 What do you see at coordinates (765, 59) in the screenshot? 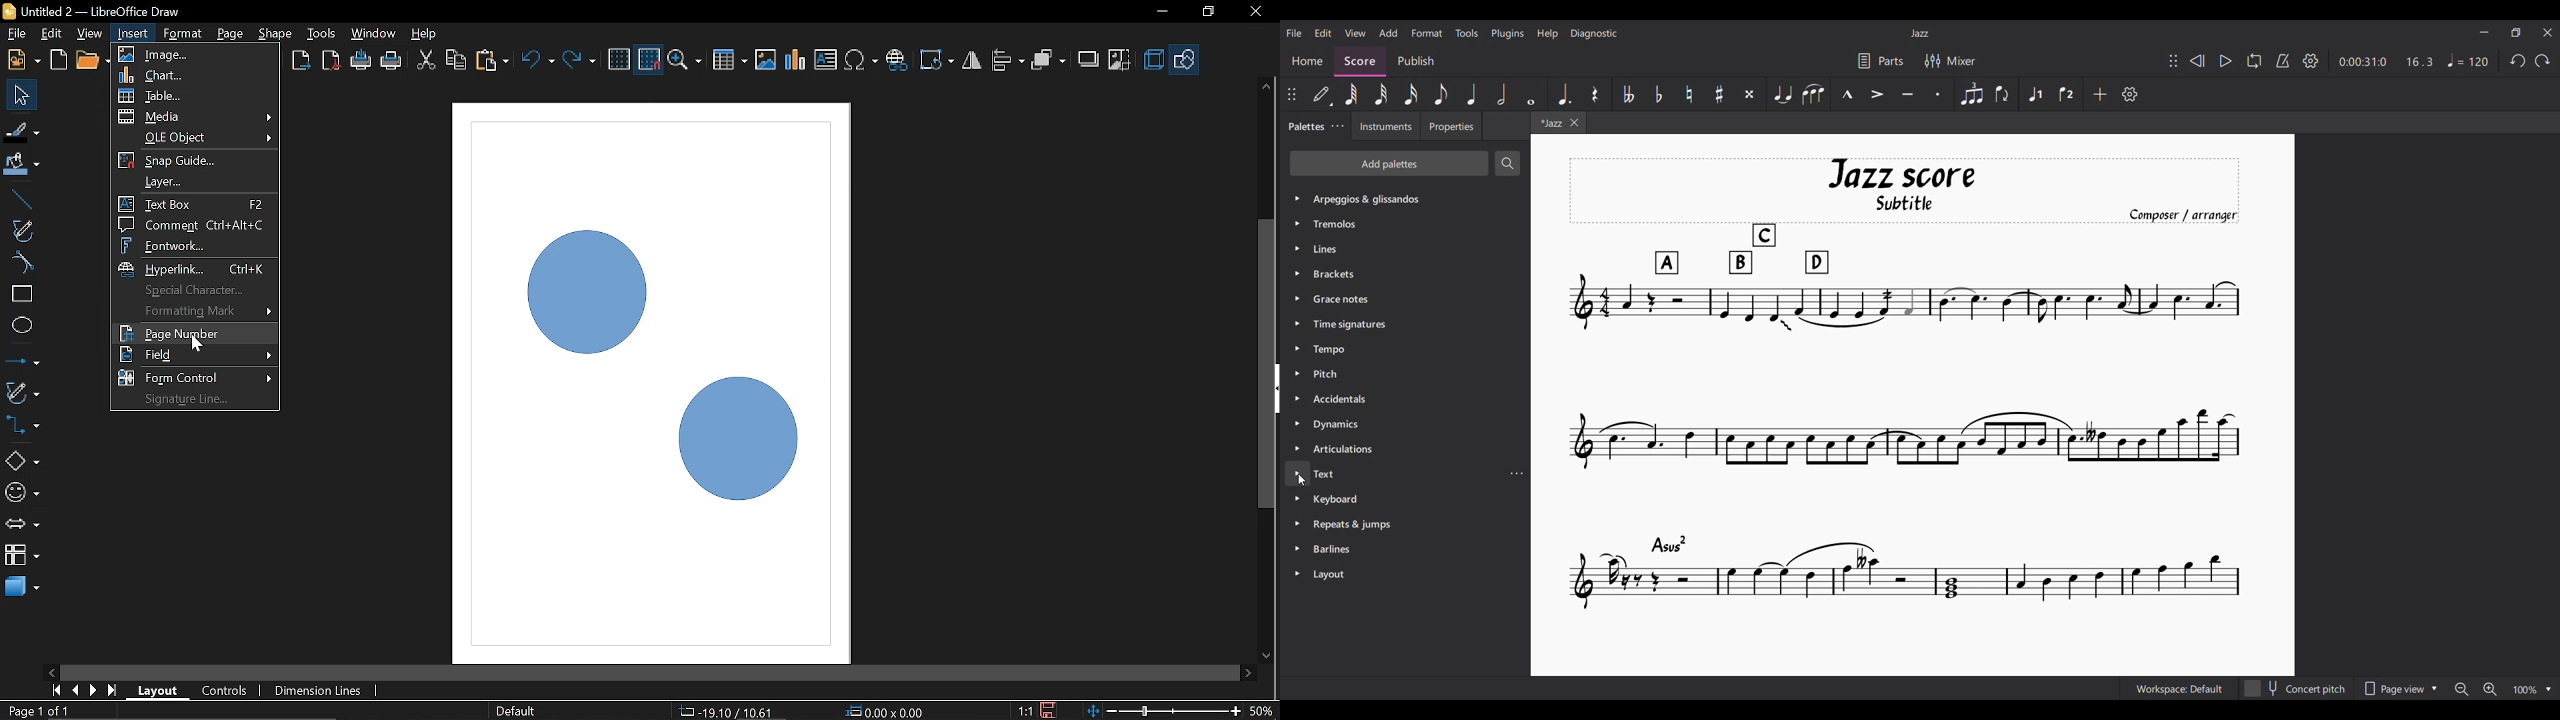
I see `Image` at bounding box center [765, 59].